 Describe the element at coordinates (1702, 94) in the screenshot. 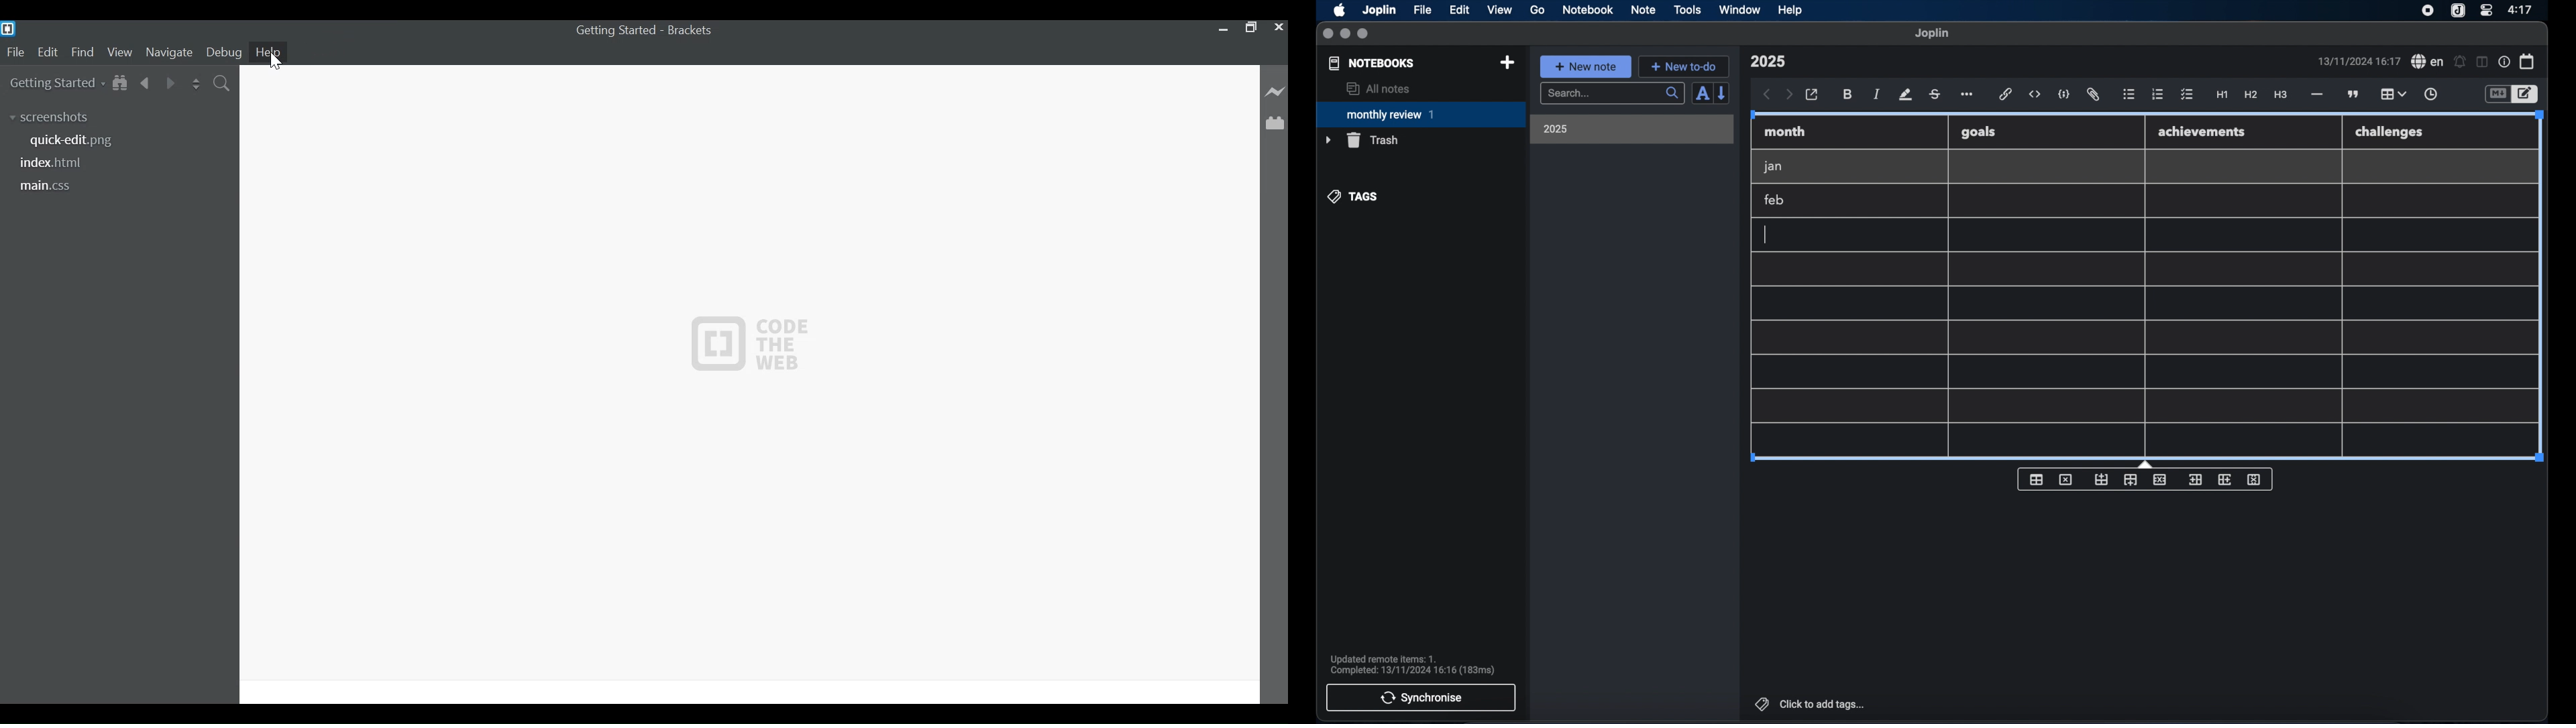

I see `sort order field` at that location.